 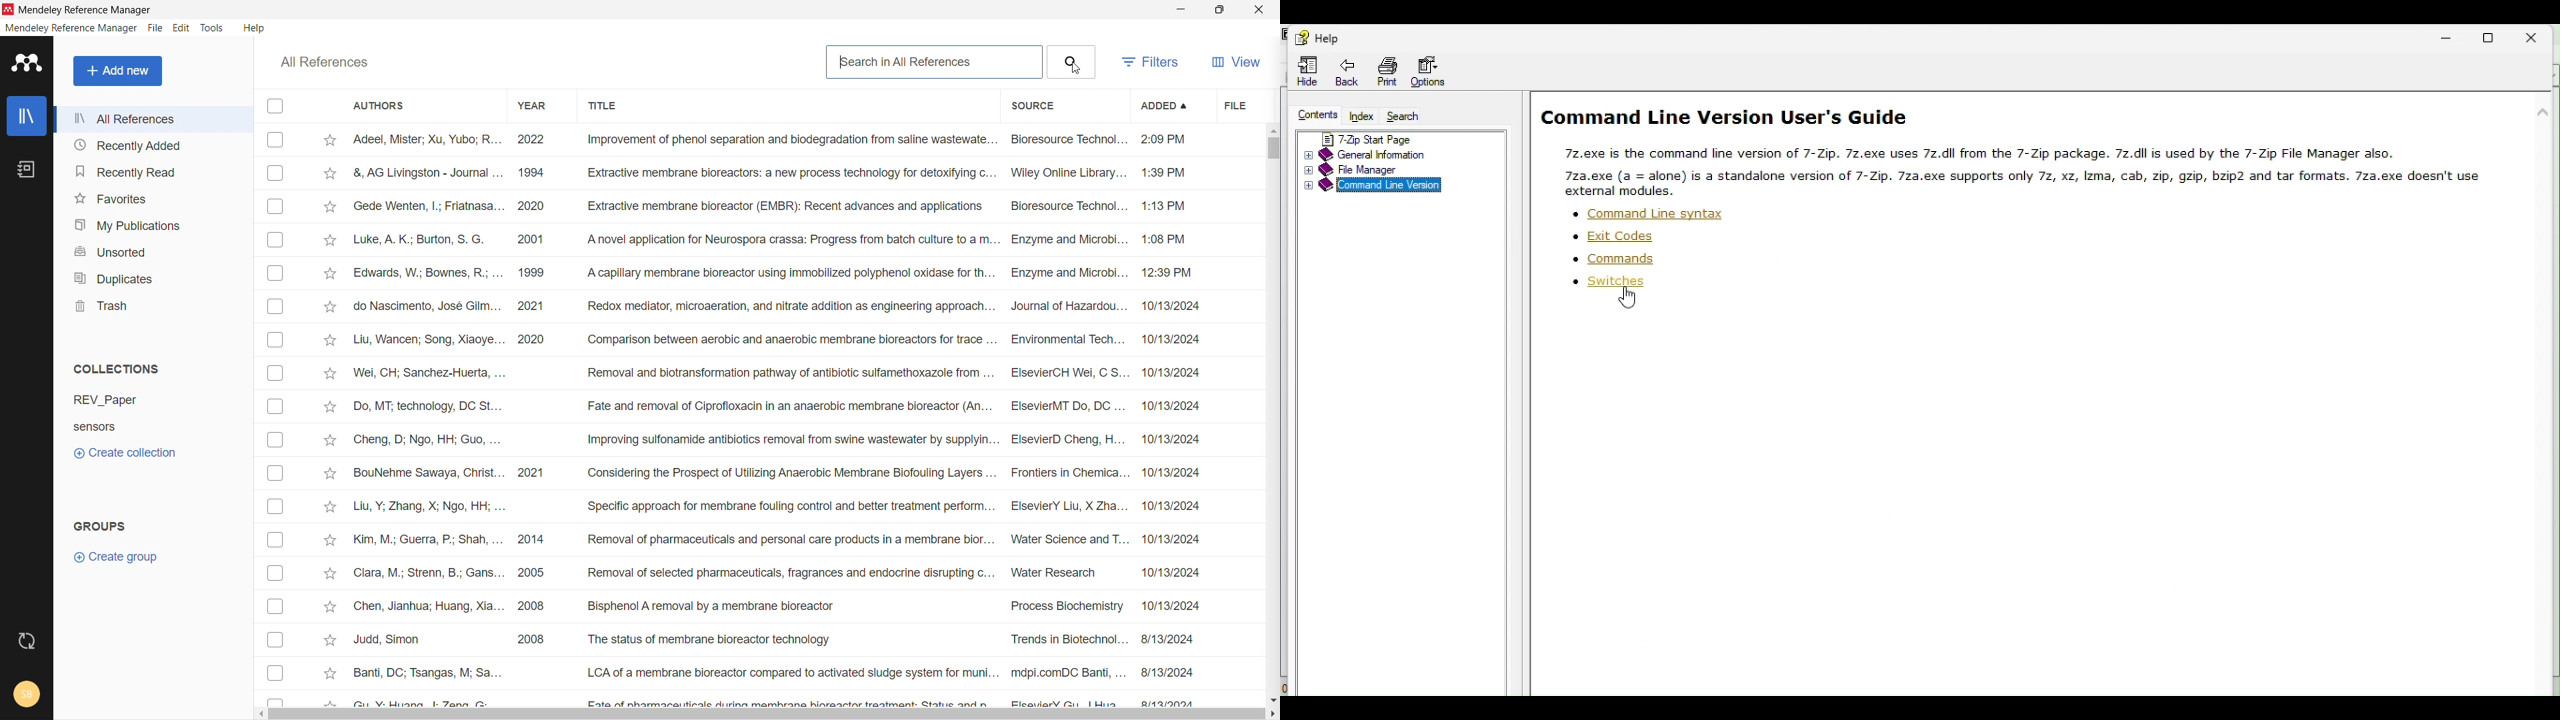 I want to click on trash, so click(x=152, y=306).